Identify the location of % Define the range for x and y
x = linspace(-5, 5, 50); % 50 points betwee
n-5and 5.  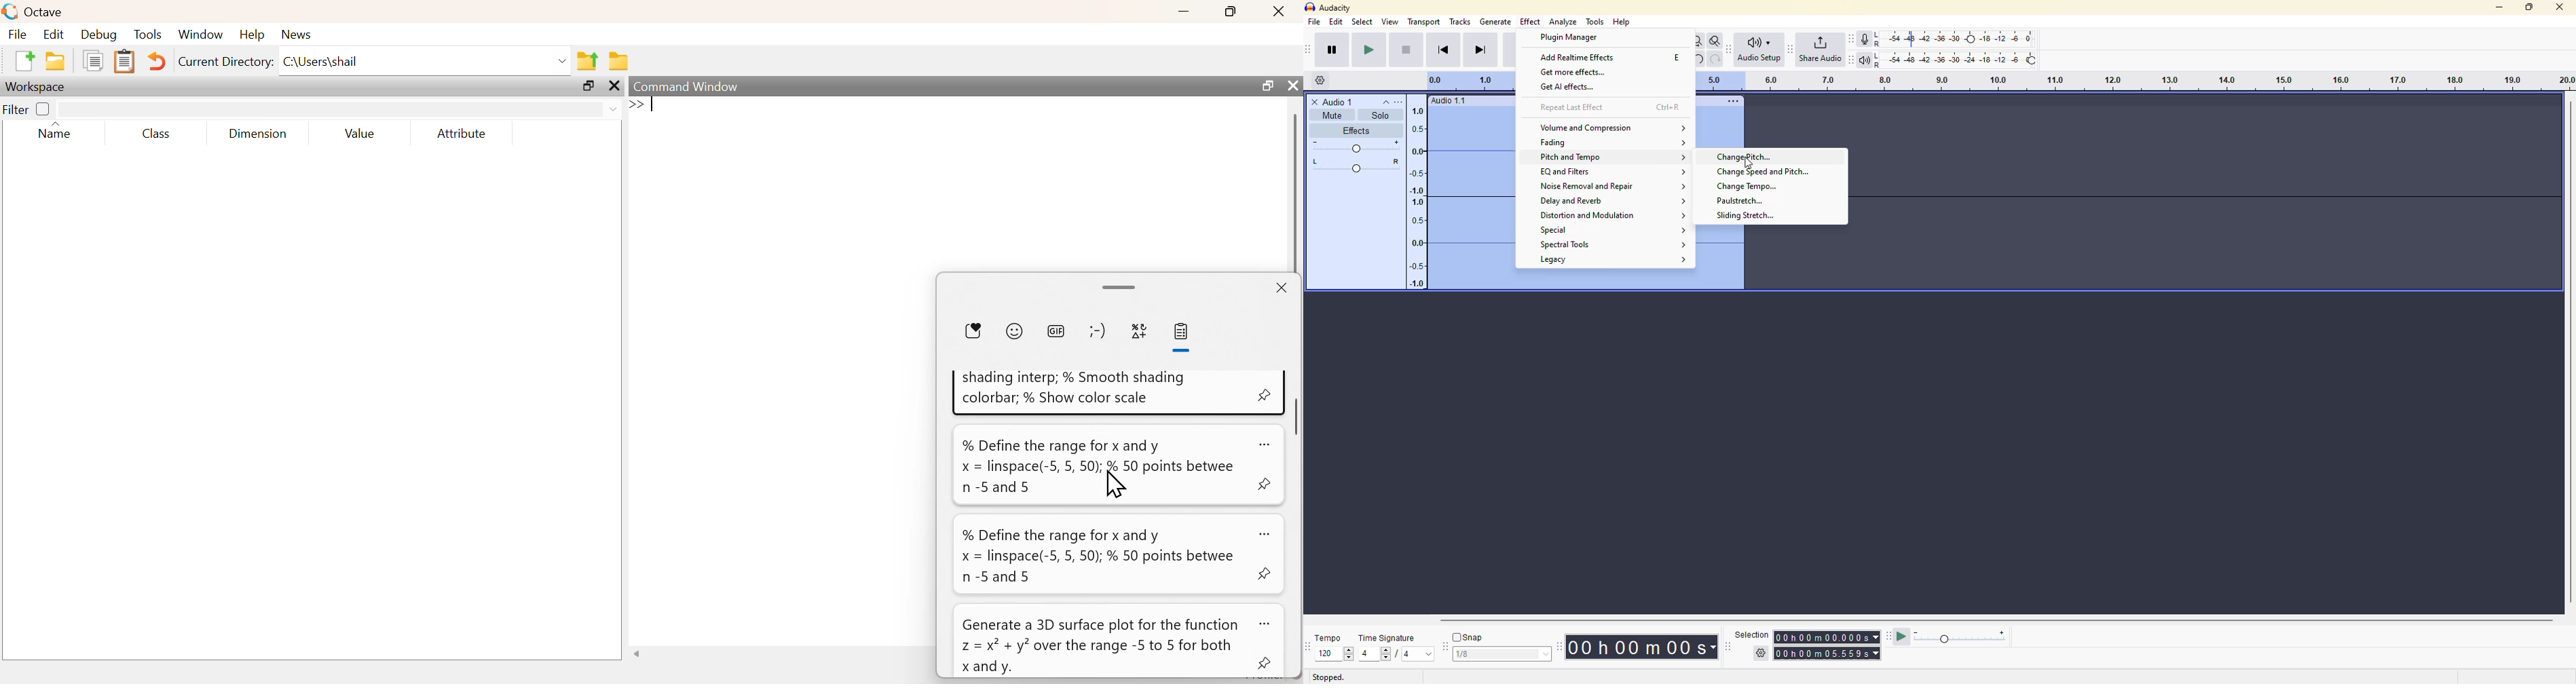
(1098, 466).